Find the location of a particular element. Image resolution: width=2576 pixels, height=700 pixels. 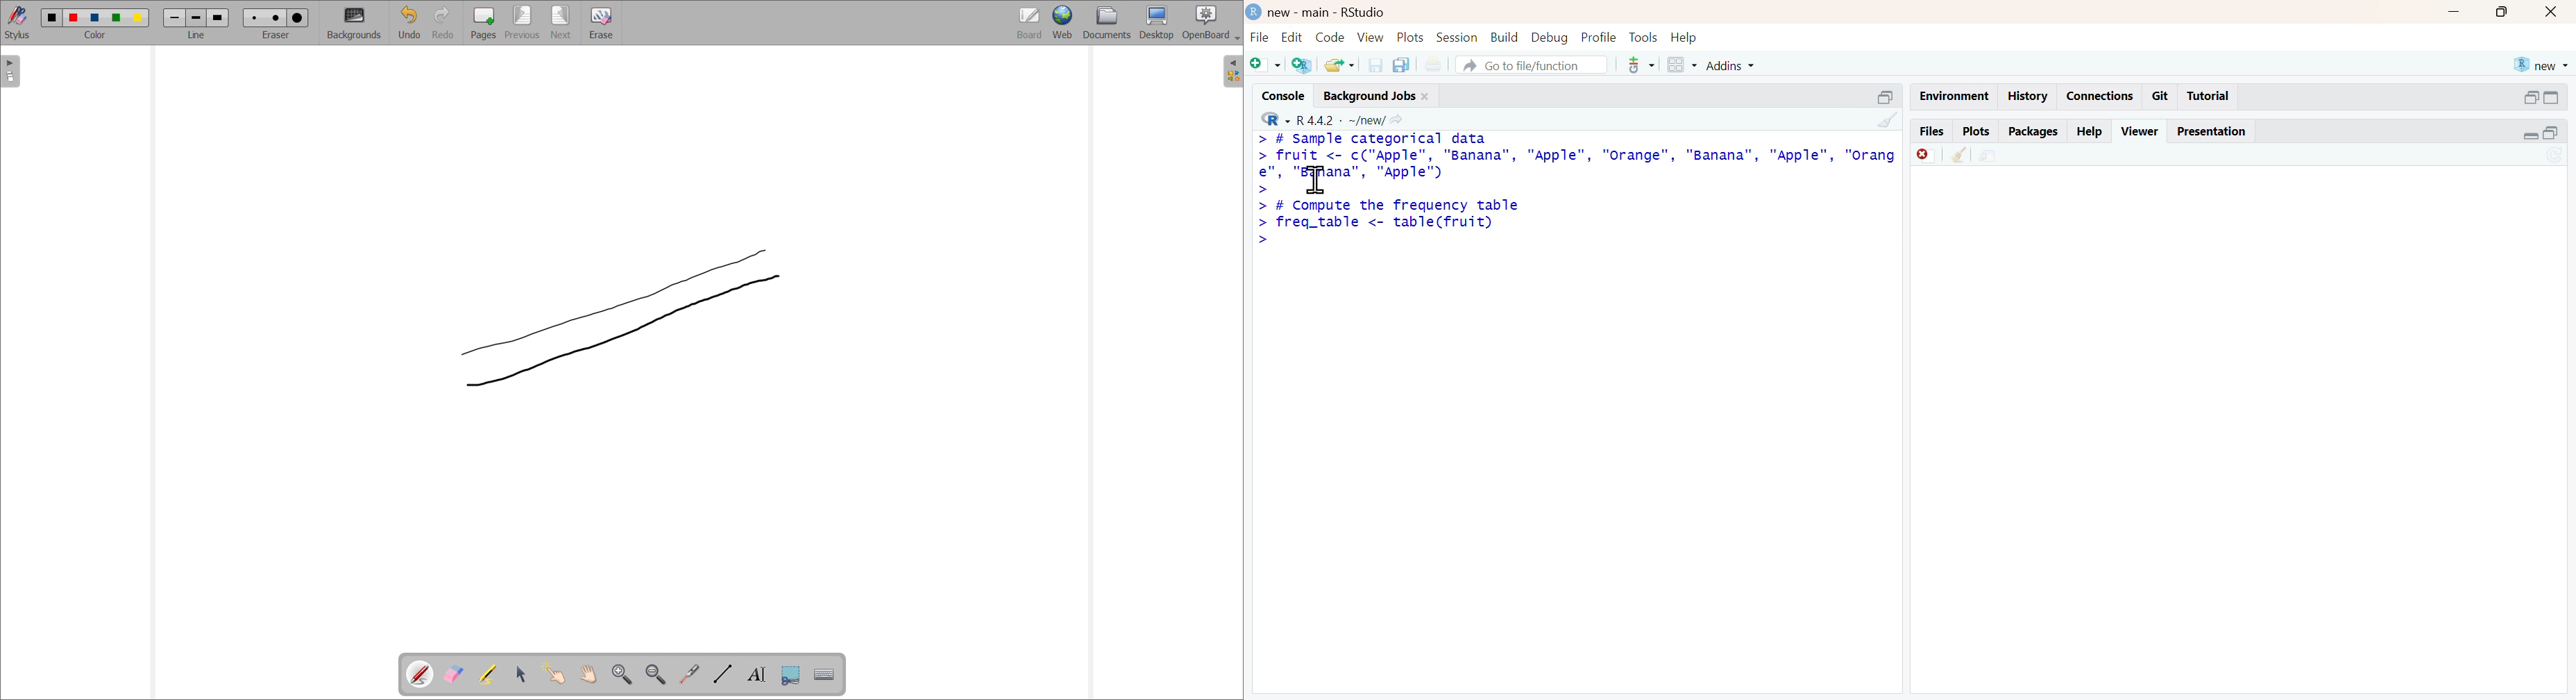

capture part of the screen is located at coordinates (791, 675).